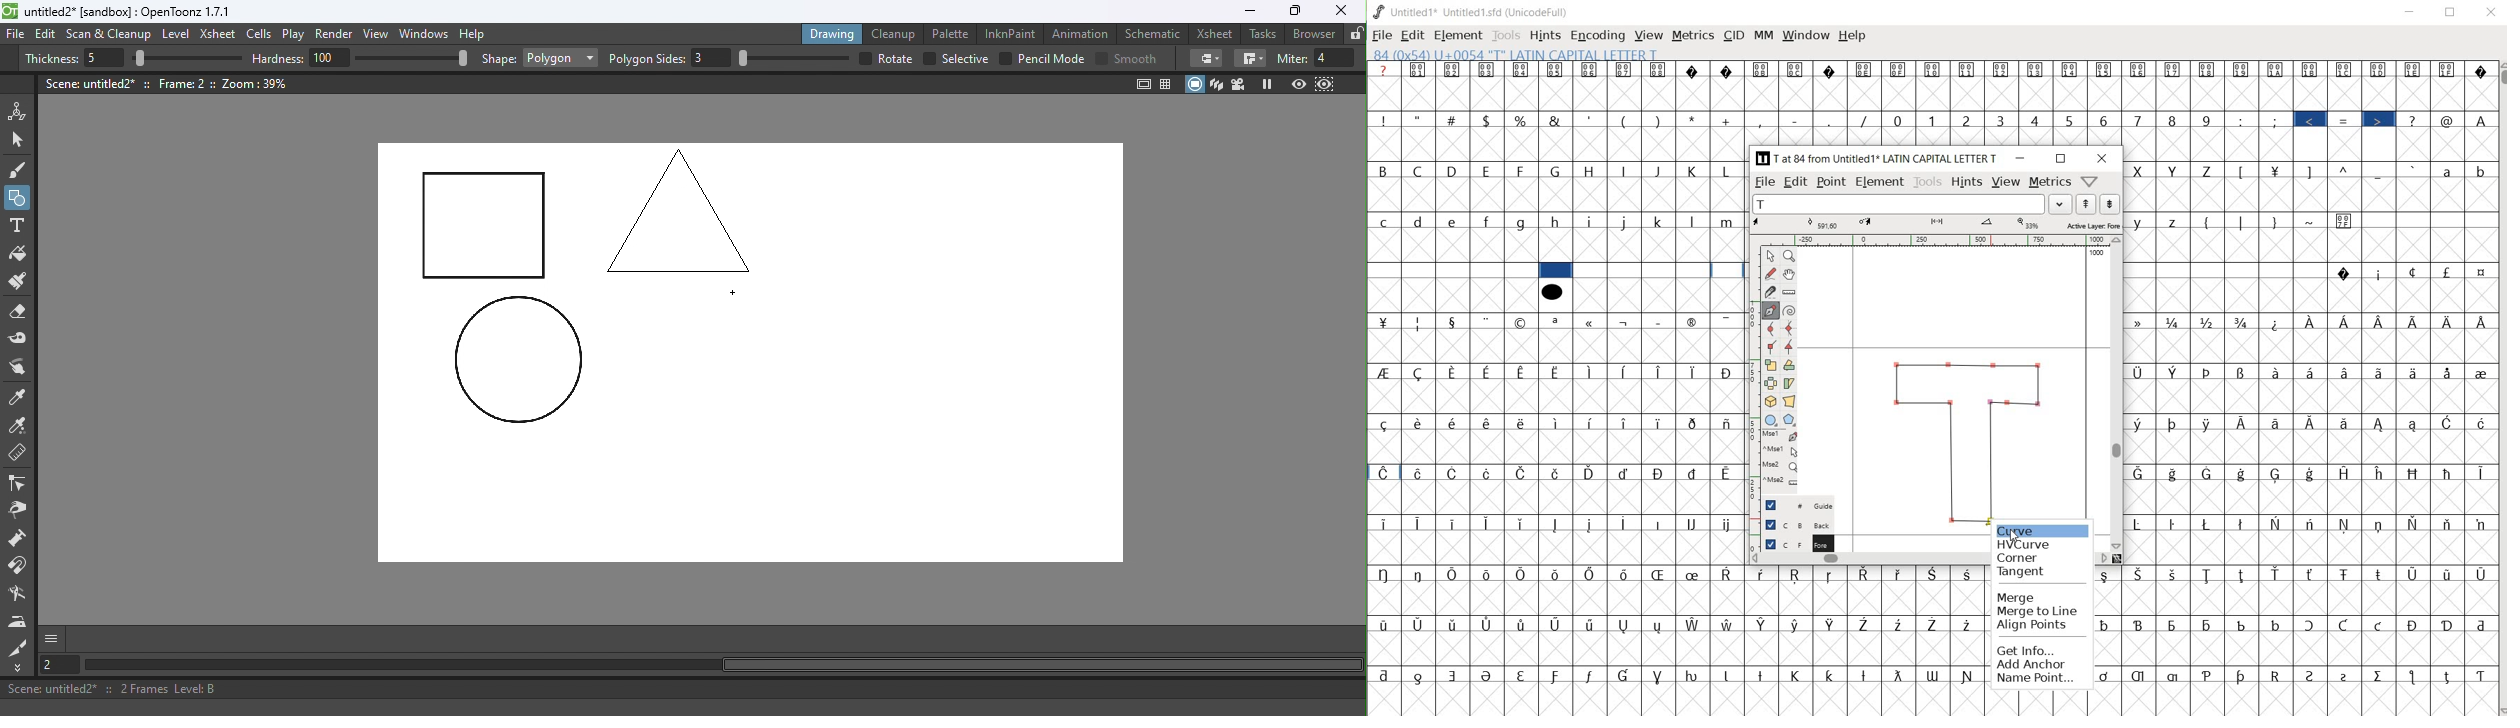 Image resolution: width=2520 pixels, height=728 pixels. What do you see at coordinates (1695, 70) in the screenshot?
I see `Symbol` at bounding box center [1695, 70].